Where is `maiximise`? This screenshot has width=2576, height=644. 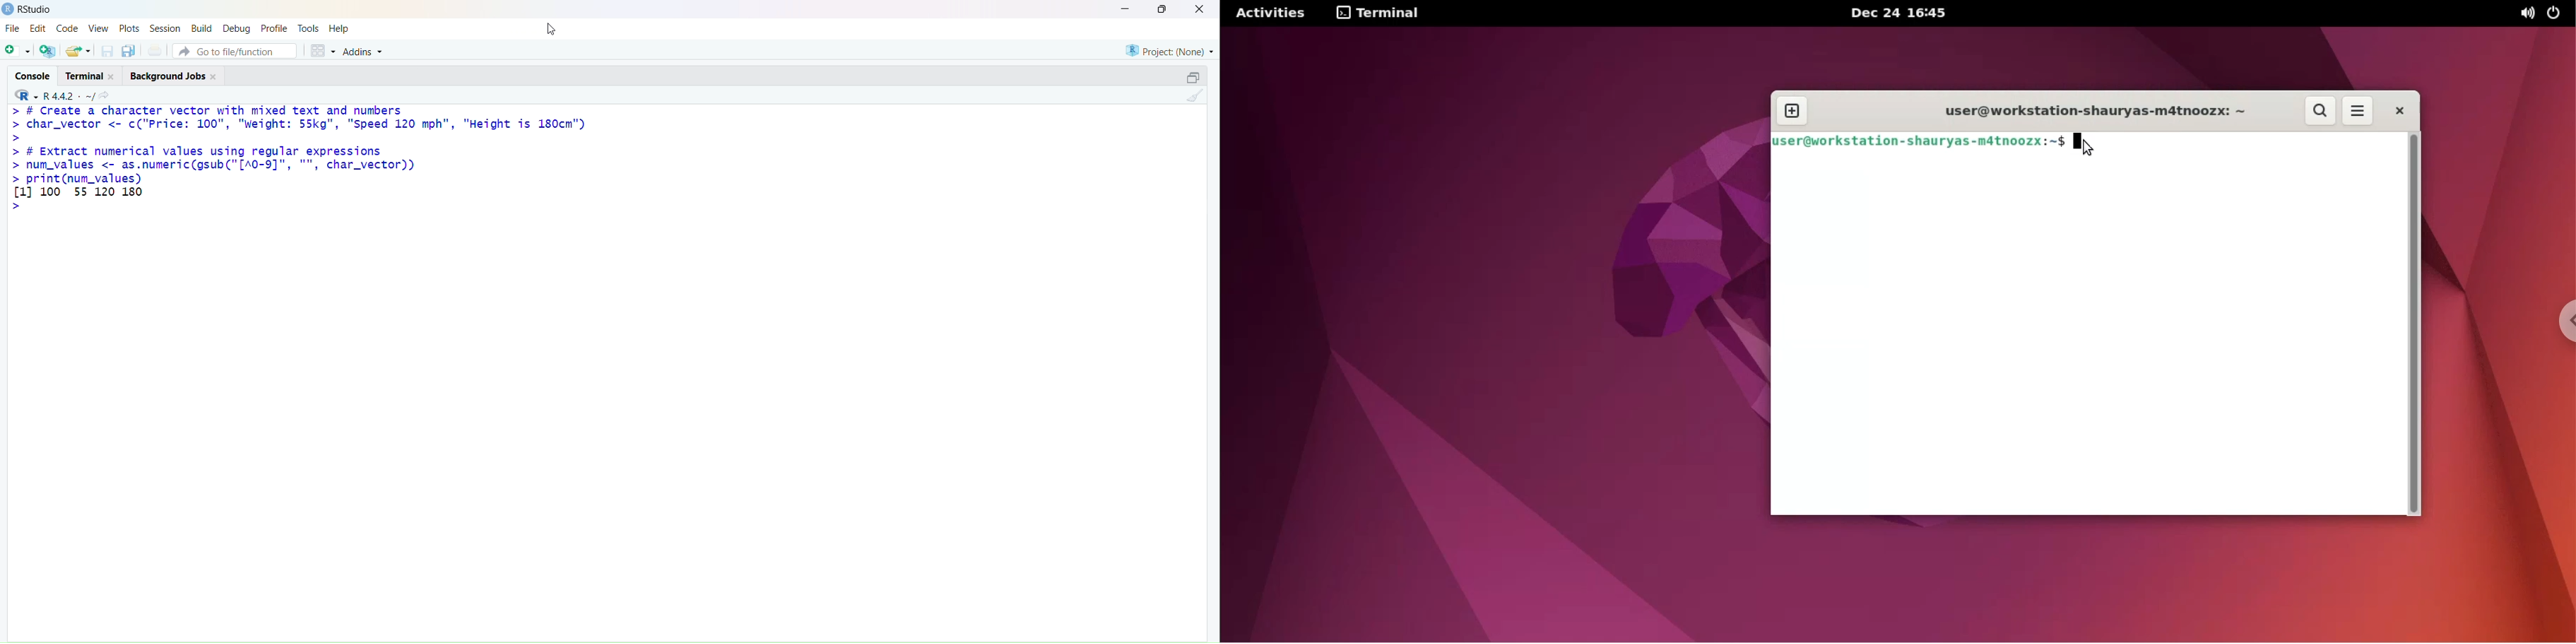 maiximise is located at coordinates (1162, 9).